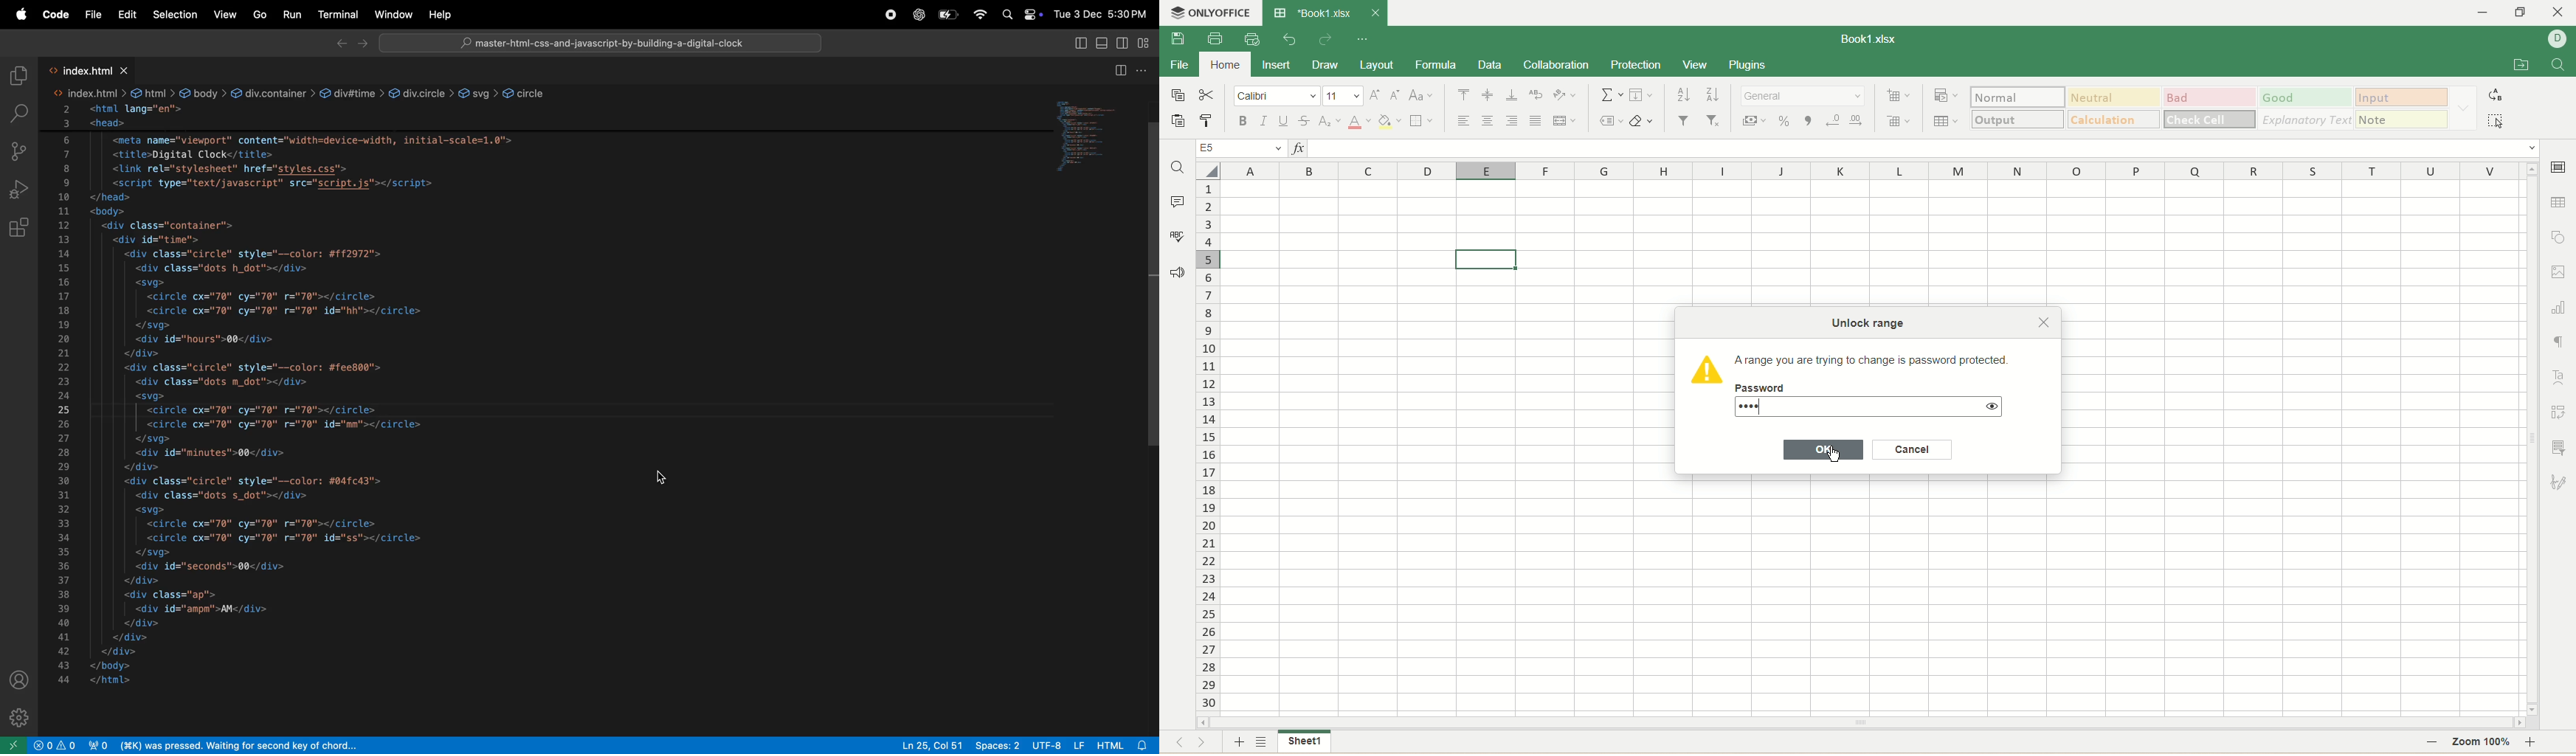  I want to click on book1.xlsx, so click(1311, 13).